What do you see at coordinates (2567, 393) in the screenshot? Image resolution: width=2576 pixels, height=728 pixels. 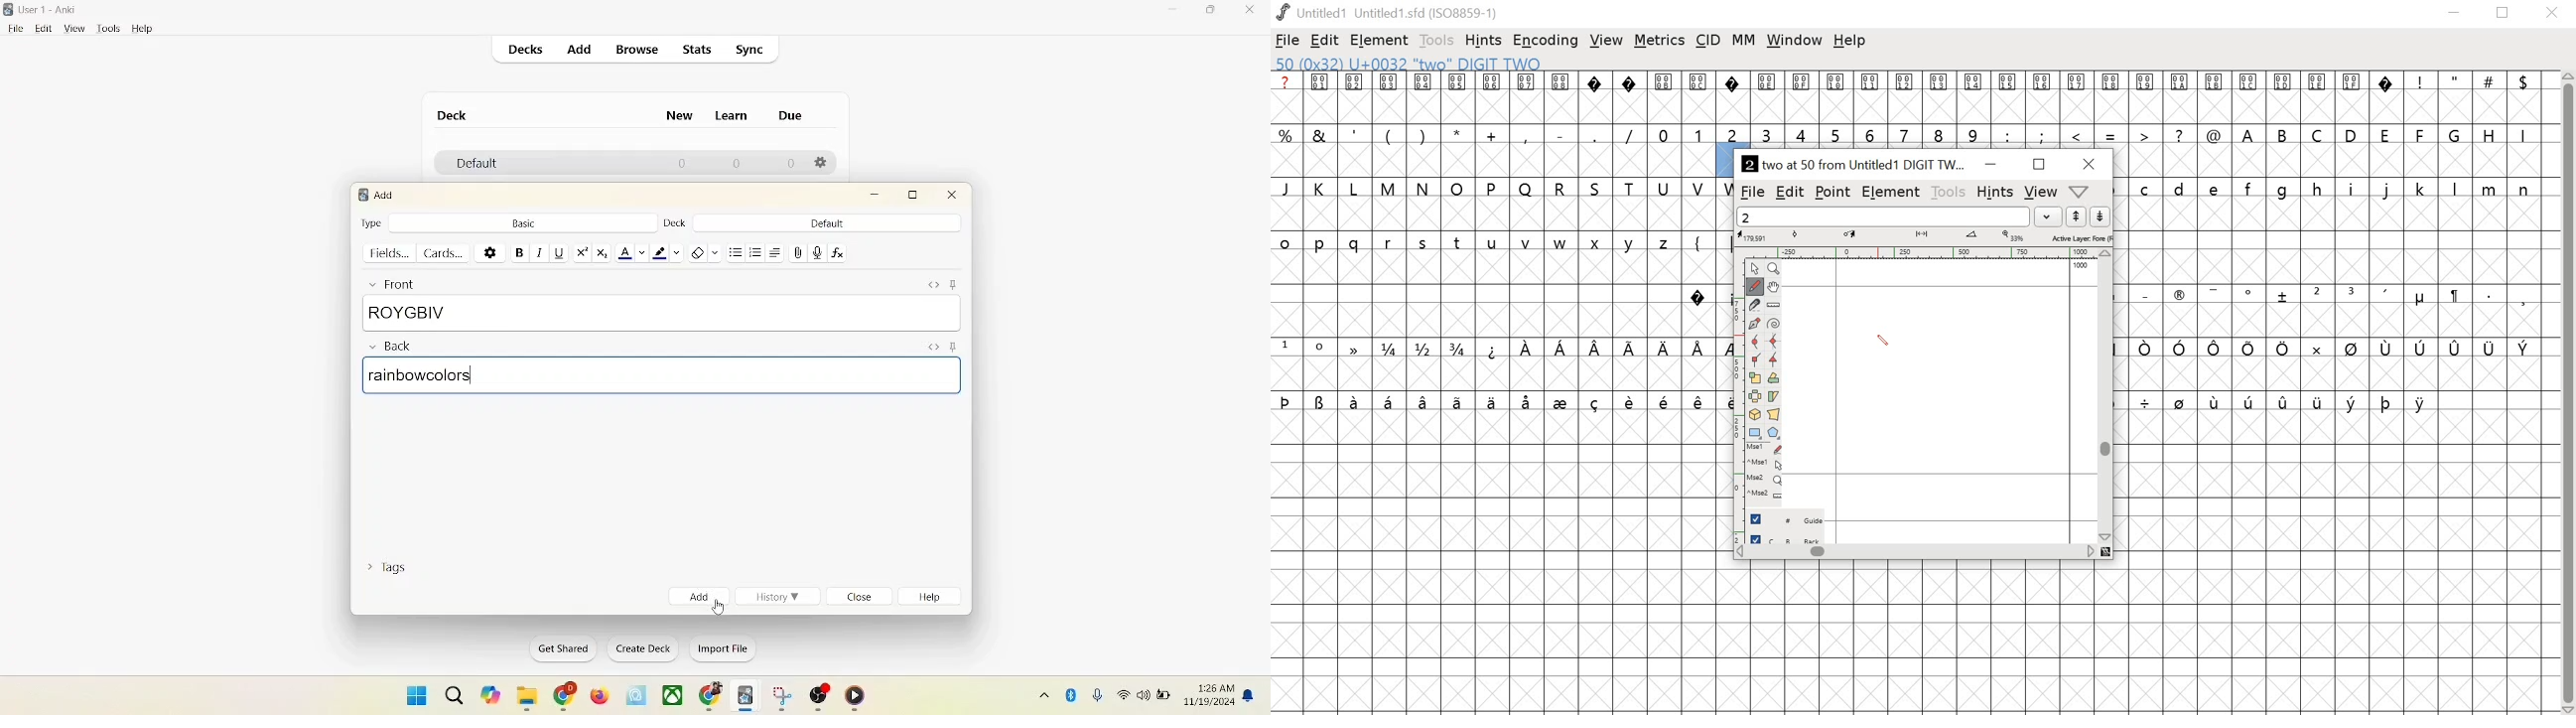 I see `scrollbar` at bounding box center [2567, 393].